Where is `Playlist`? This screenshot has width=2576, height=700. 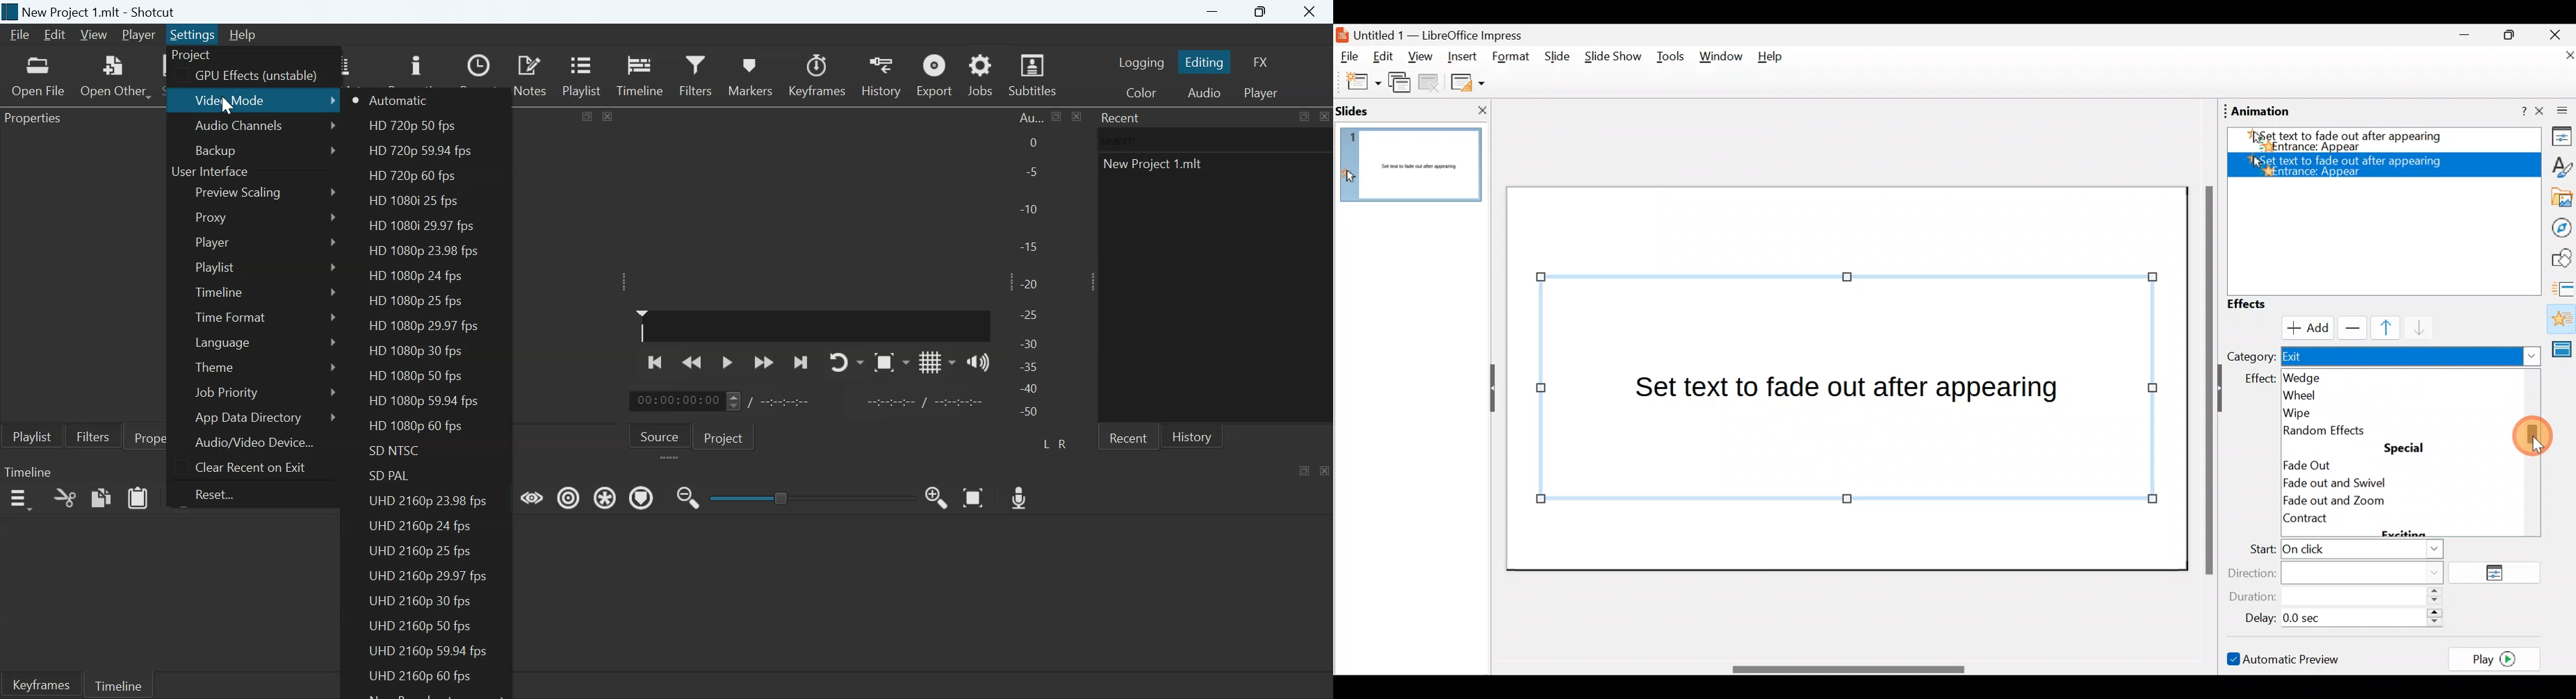
Playlist is located at coordinates (32, 436).